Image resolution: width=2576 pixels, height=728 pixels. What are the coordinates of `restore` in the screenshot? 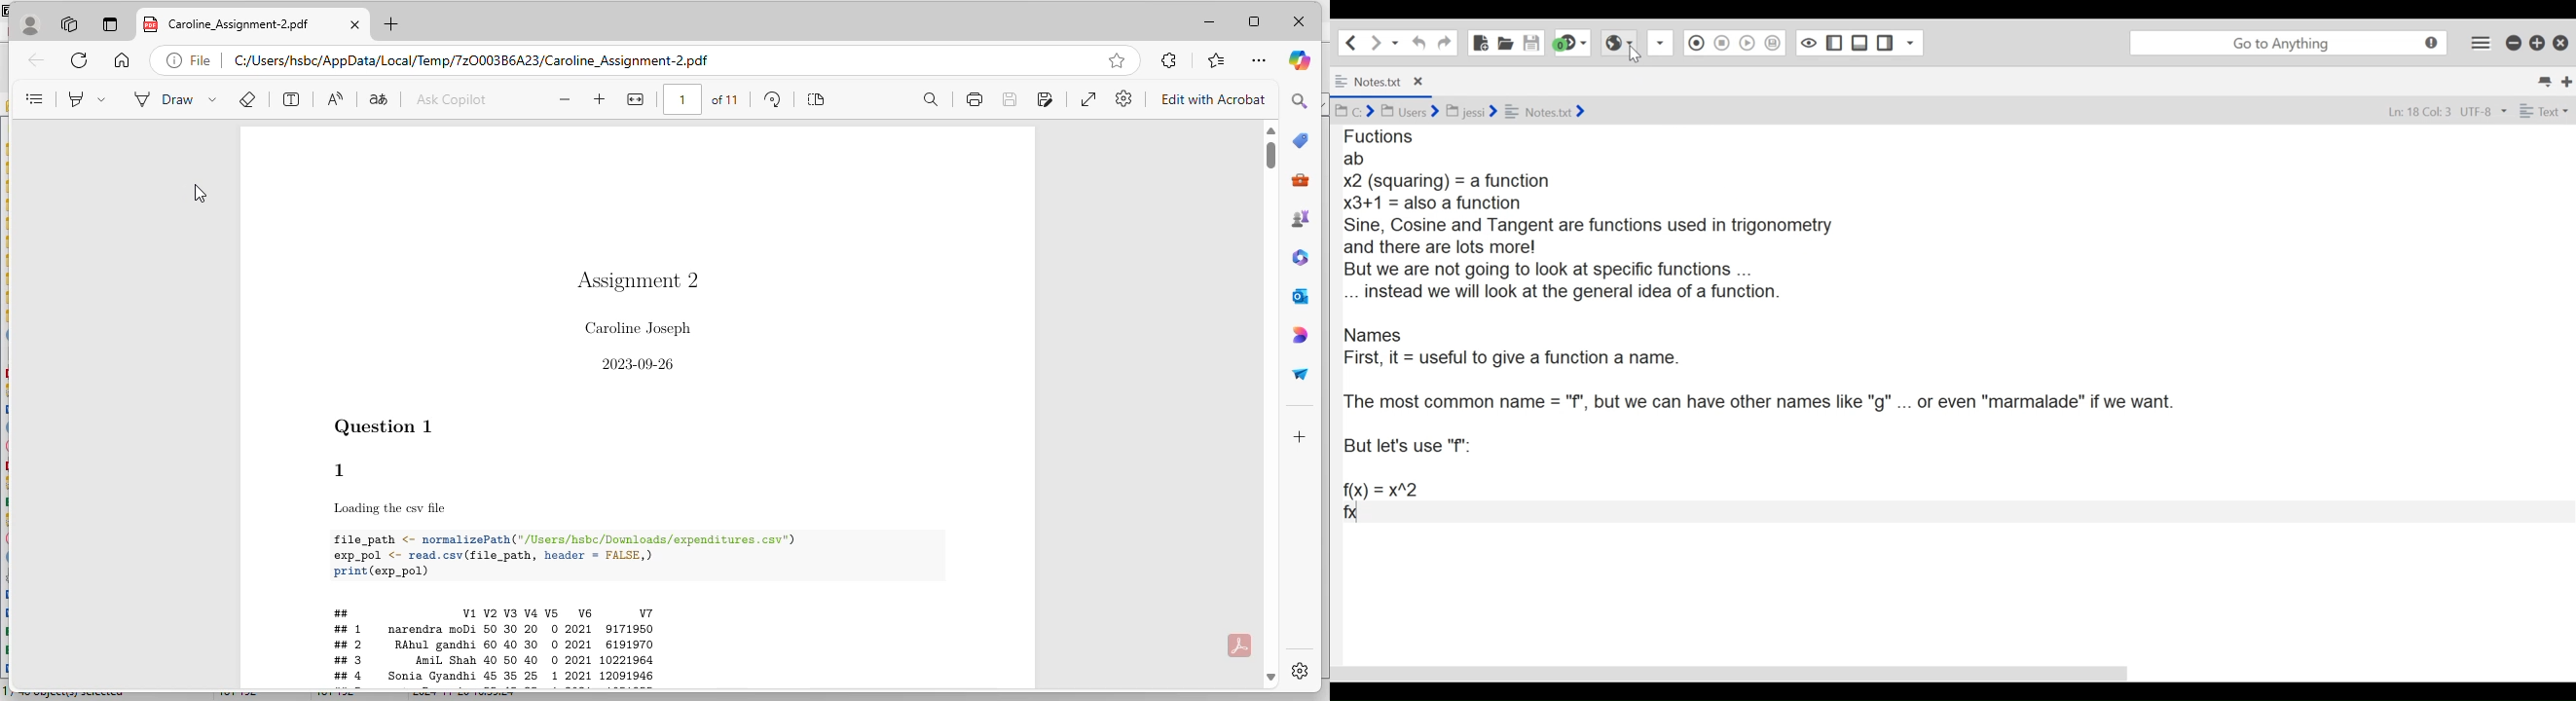 It's located at (2535, 43).